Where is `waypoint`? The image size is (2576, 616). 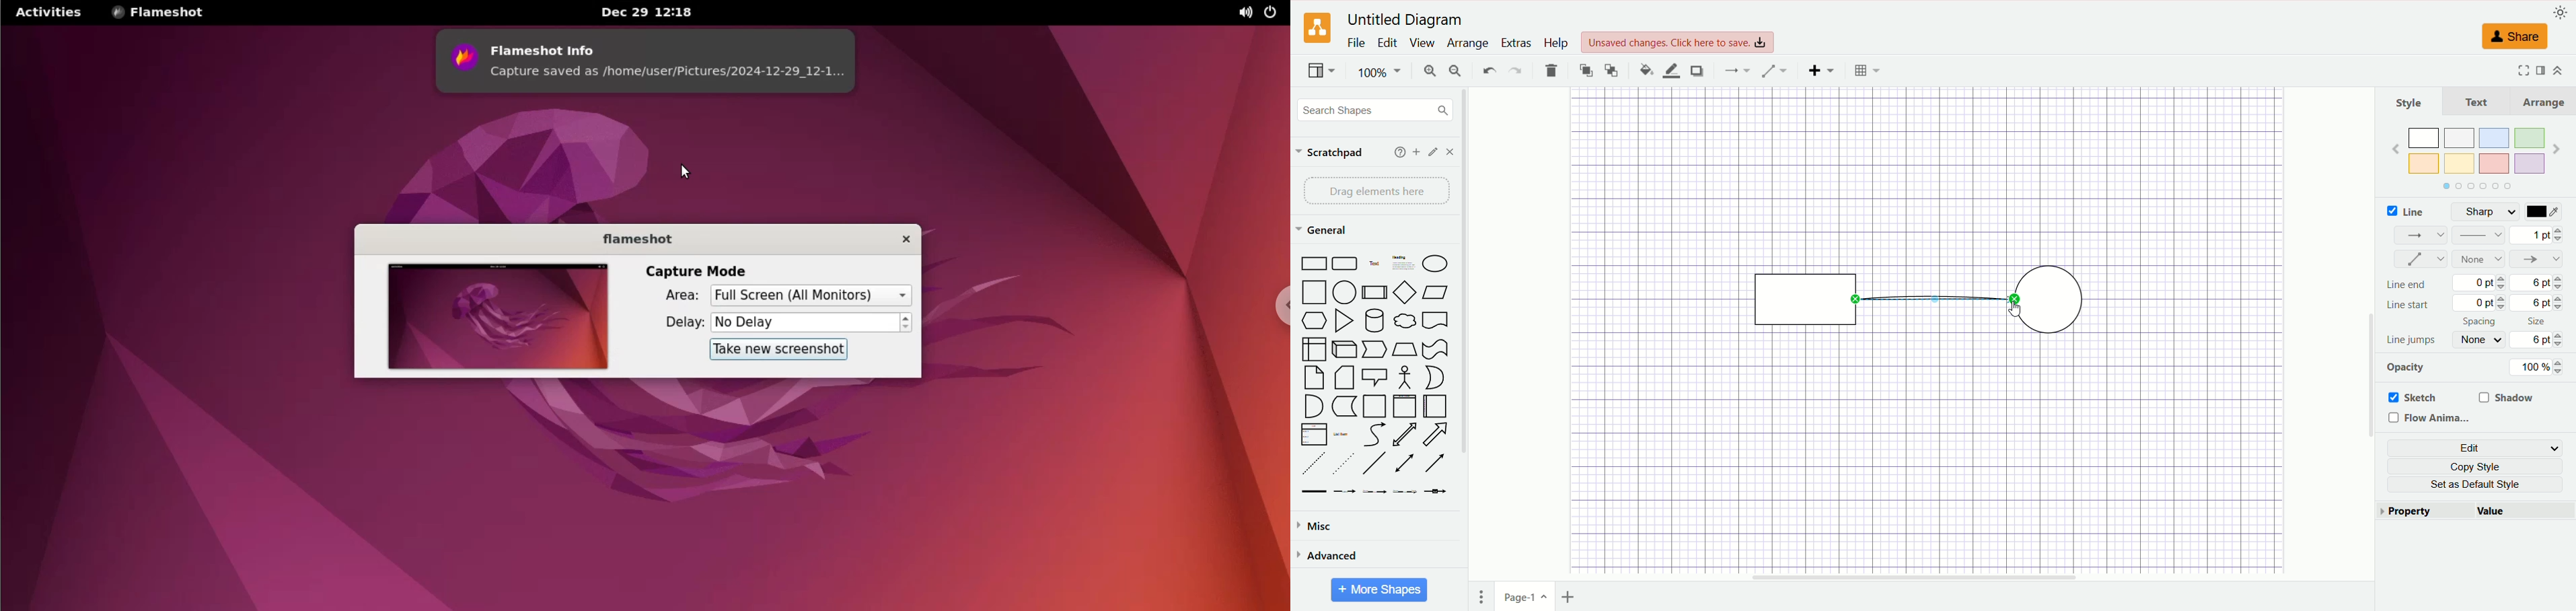
waypoint is located at coordinates (1774, 71).